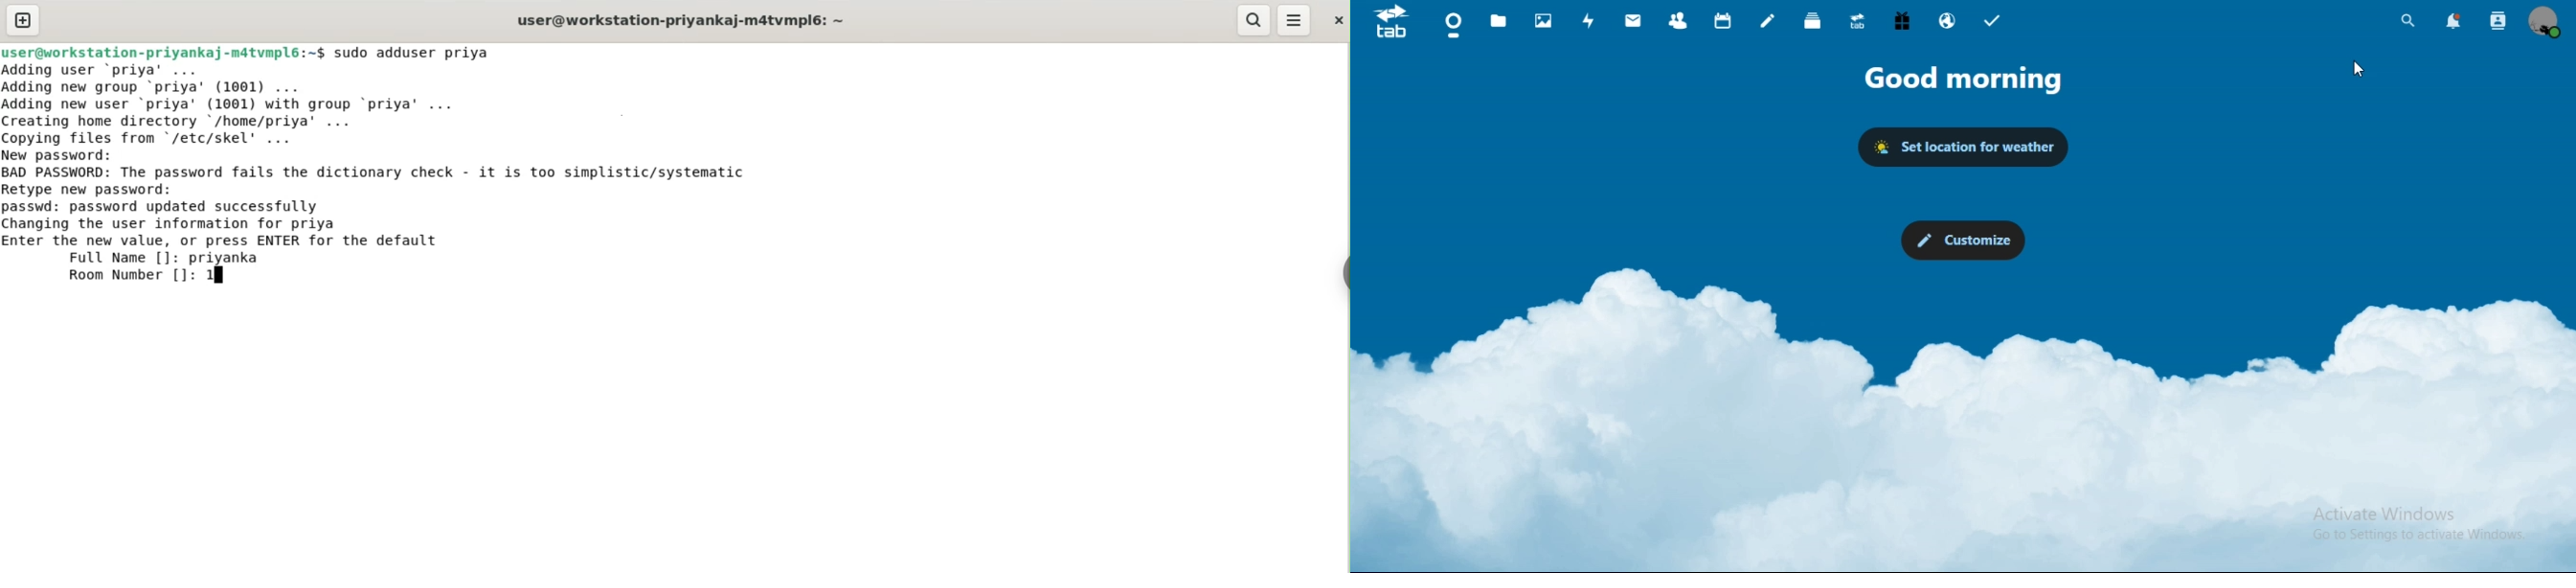 The image size is (2576, 588). I want to click on notes, so click(1769, 20).